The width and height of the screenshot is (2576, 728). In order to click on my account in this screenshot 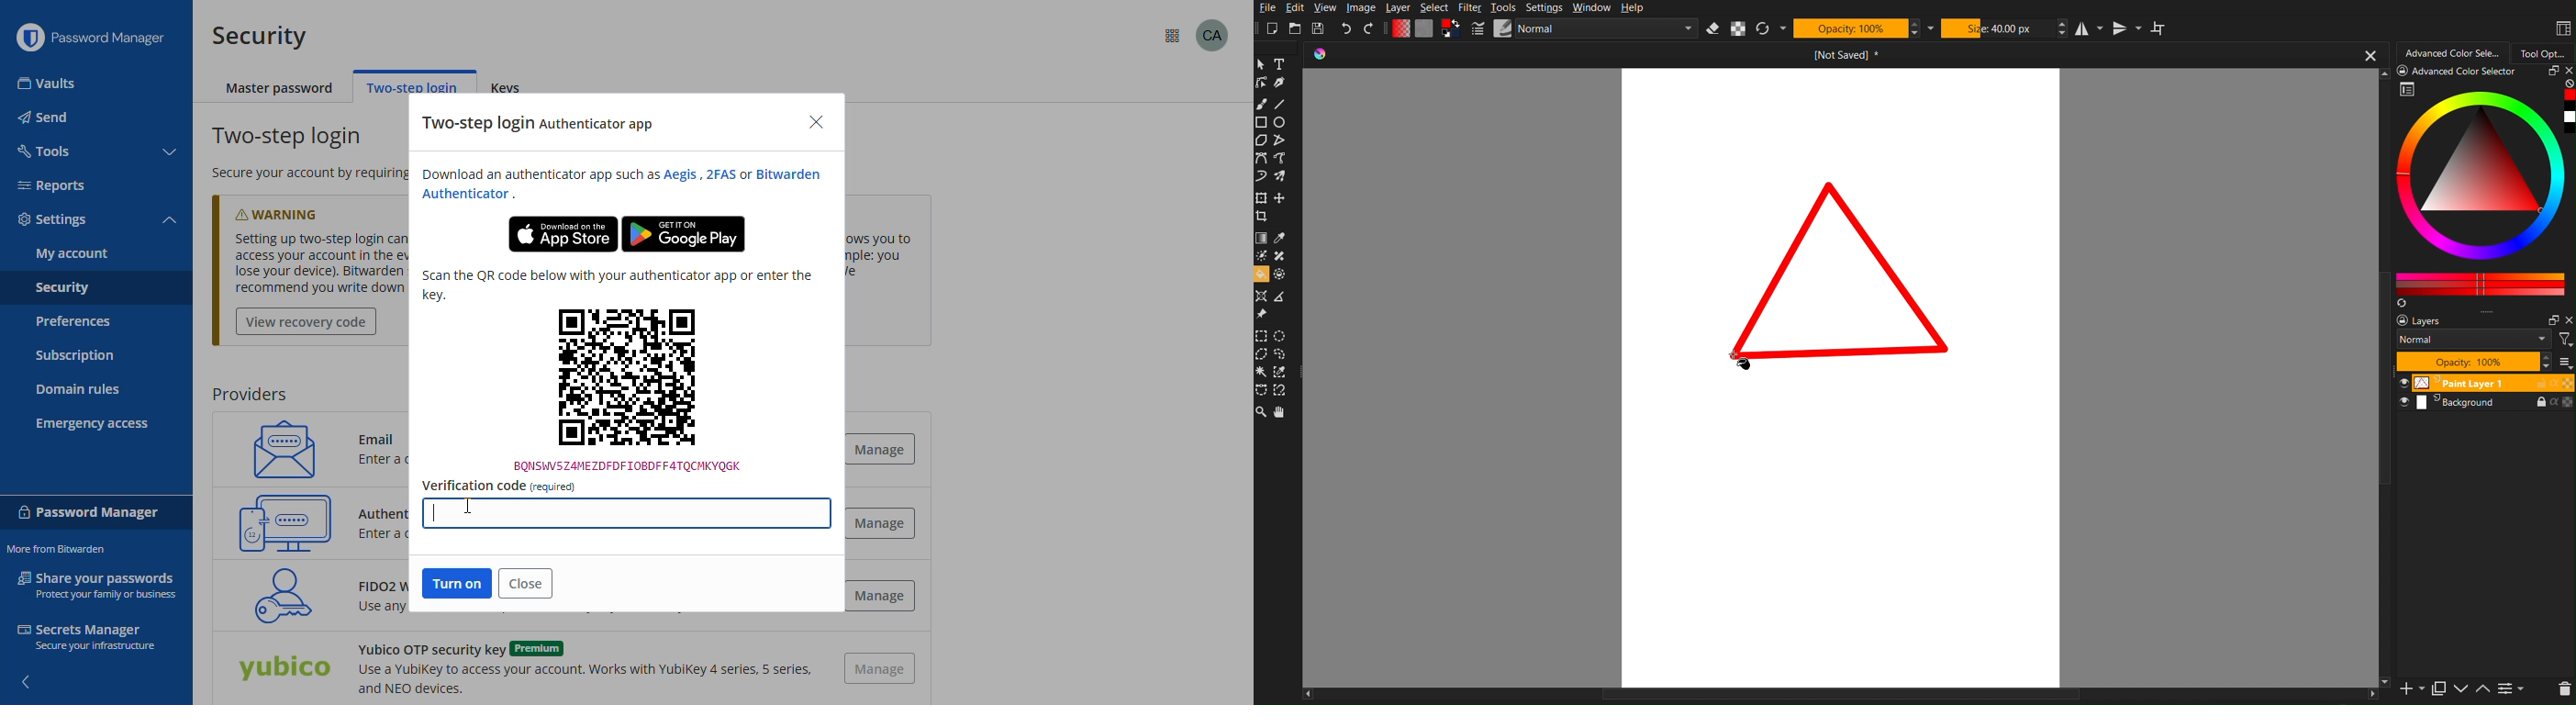, I will do `click(72, 253)`.